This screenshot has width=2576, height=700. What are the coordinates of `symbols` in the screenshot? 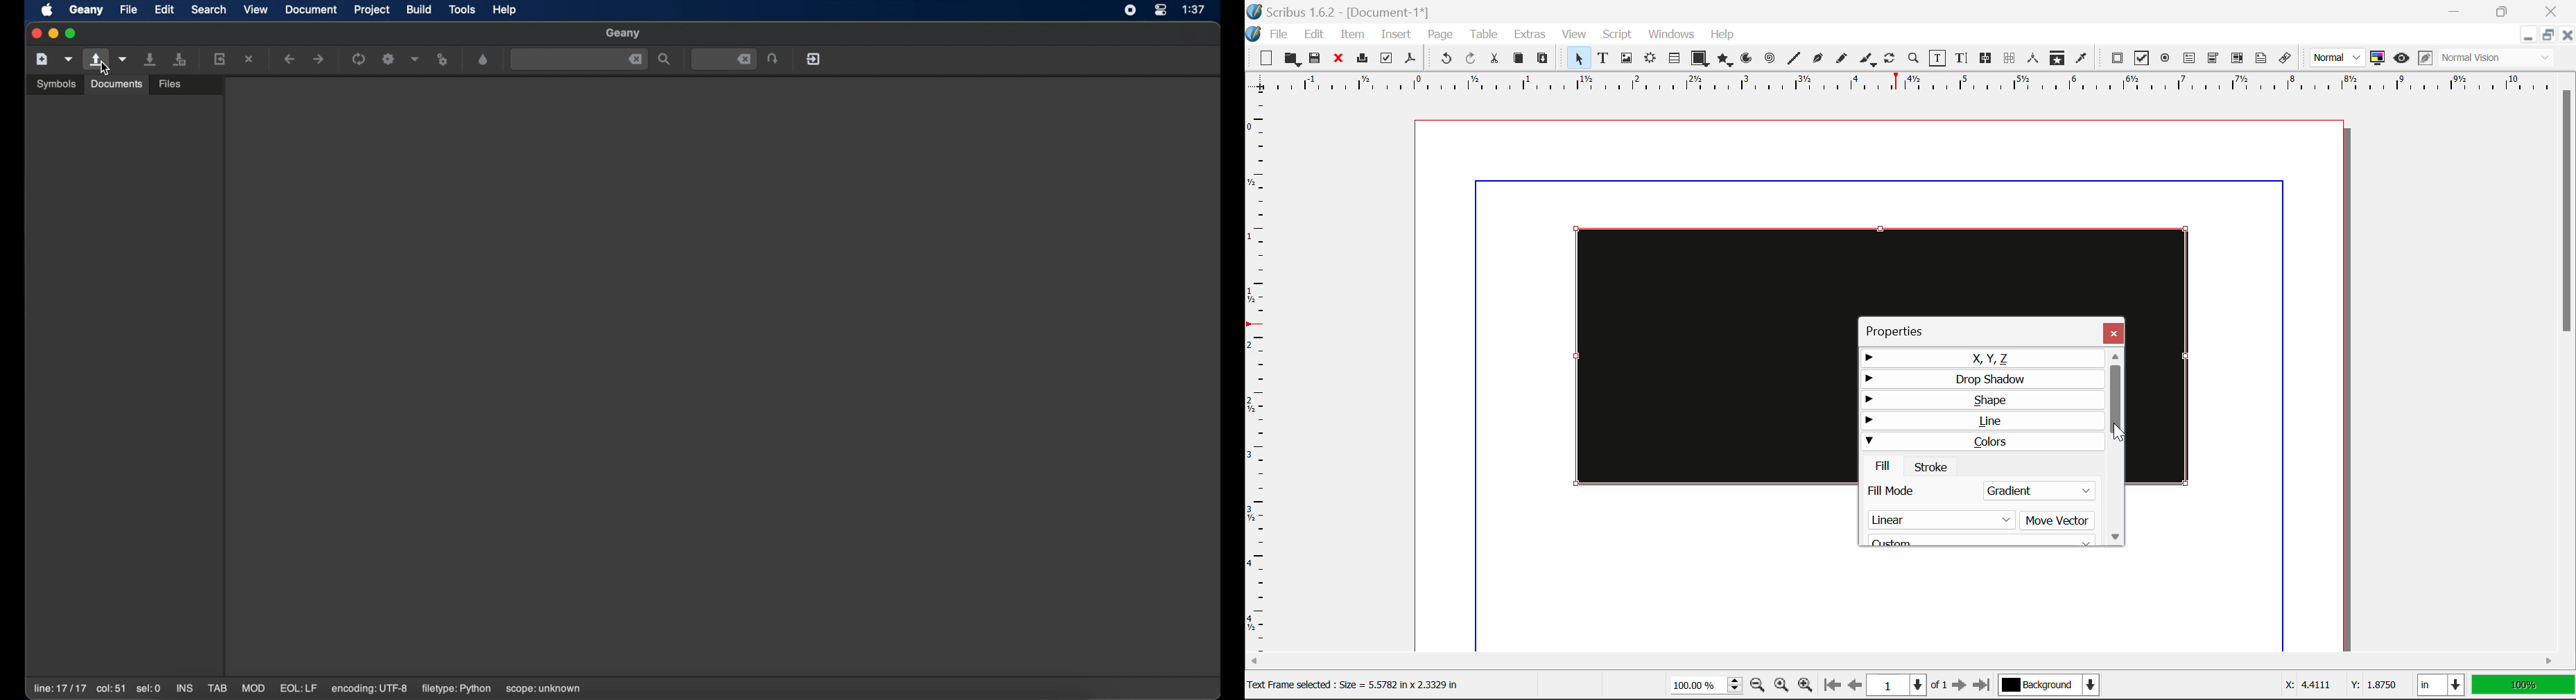 It's located at (56, 83).